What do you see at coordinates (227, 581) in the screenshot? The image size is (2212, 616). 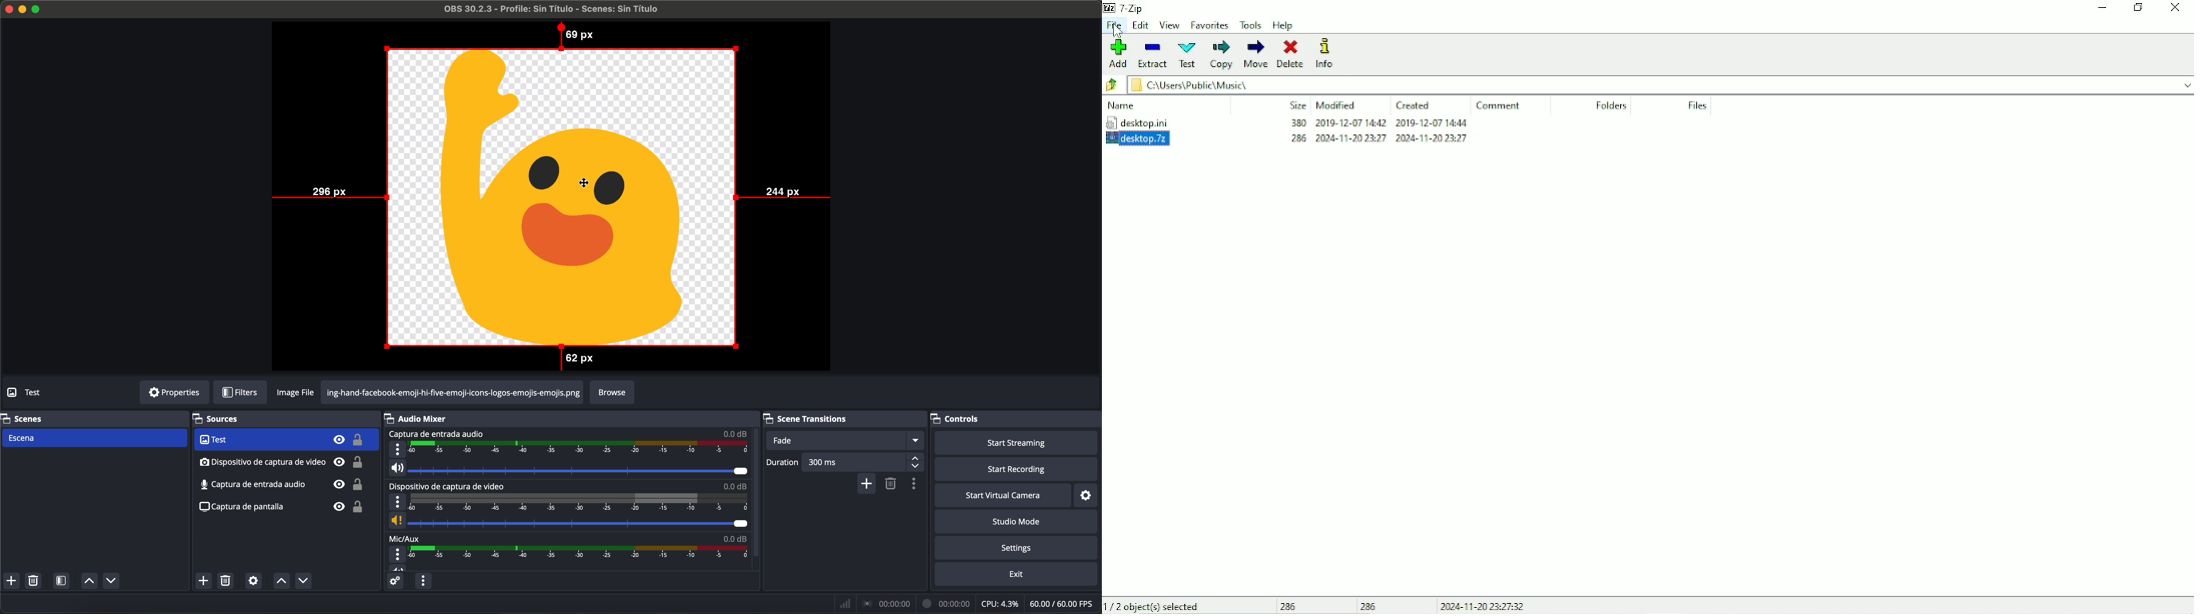 I see `remove selected source` at bounding box center [227, 581].